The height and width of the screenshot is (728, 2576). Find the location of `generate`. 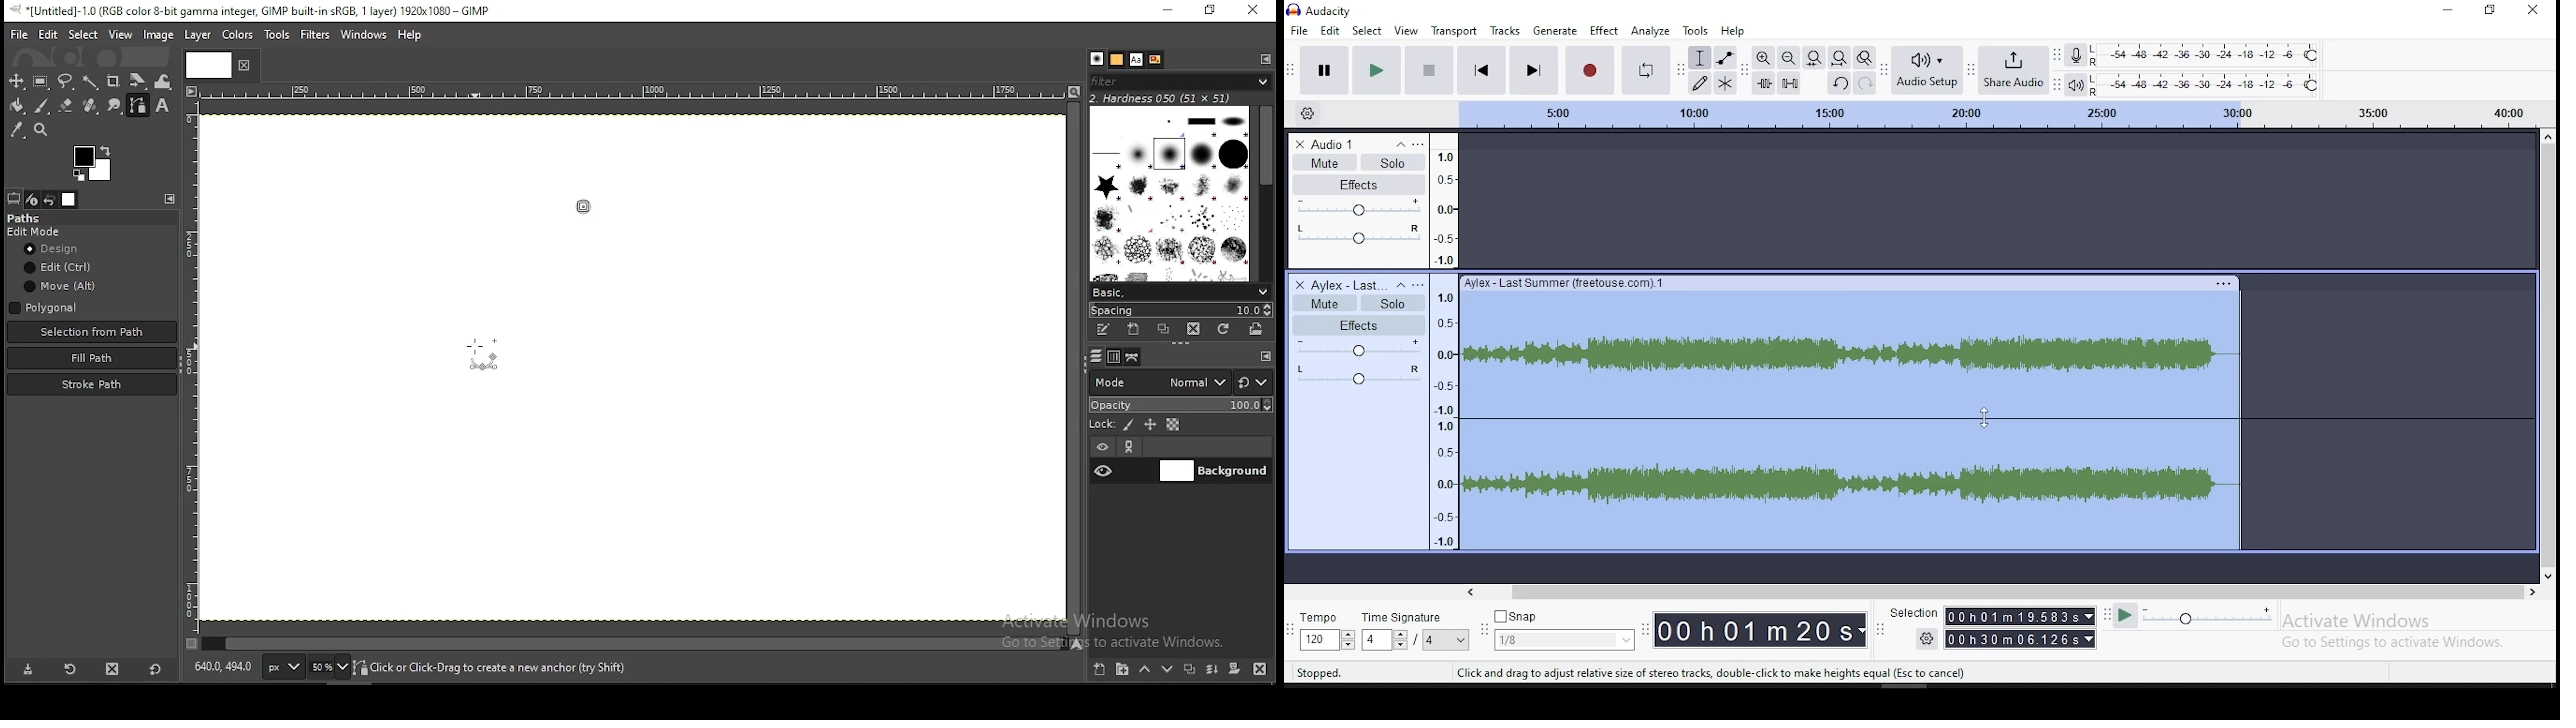

generate is located at coordinates (1557, 31).